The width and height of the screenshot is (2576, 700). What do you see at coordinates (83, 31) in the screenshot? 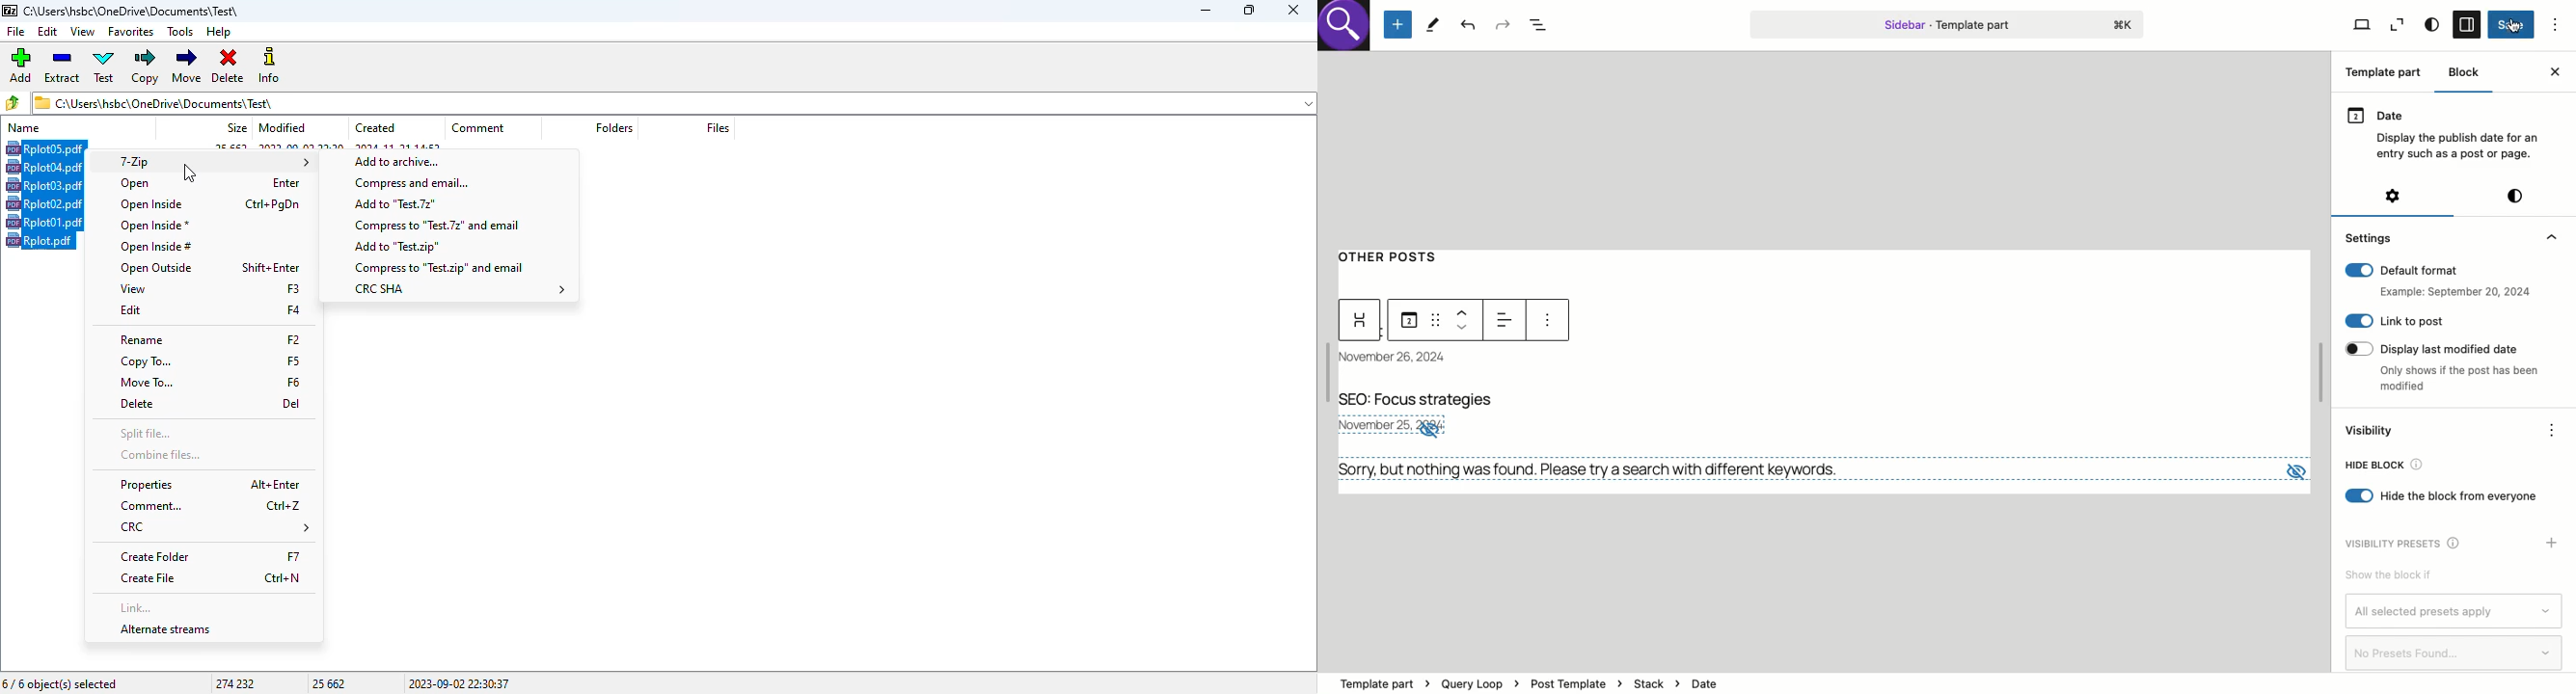
I see `view` at bounding box center [83, 31].